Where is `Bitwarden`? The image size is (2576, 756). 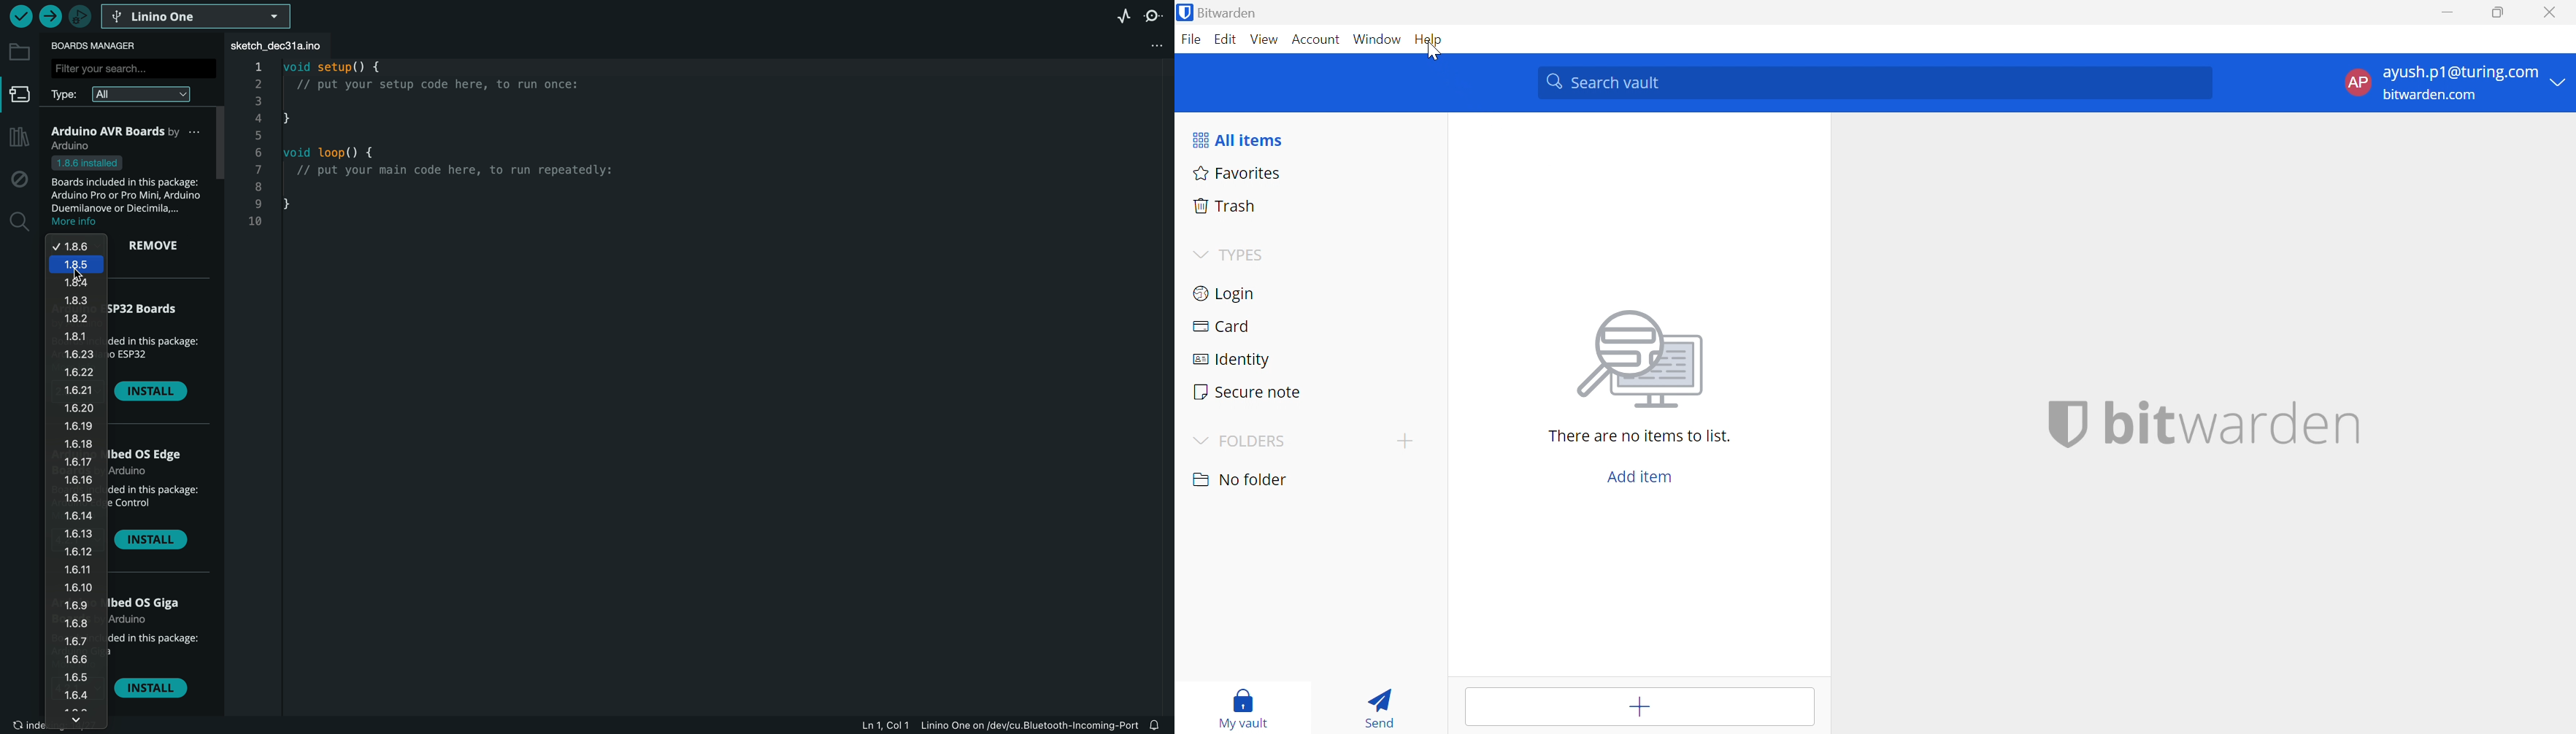 Bitwarden is located at coordinates (1220, 12).